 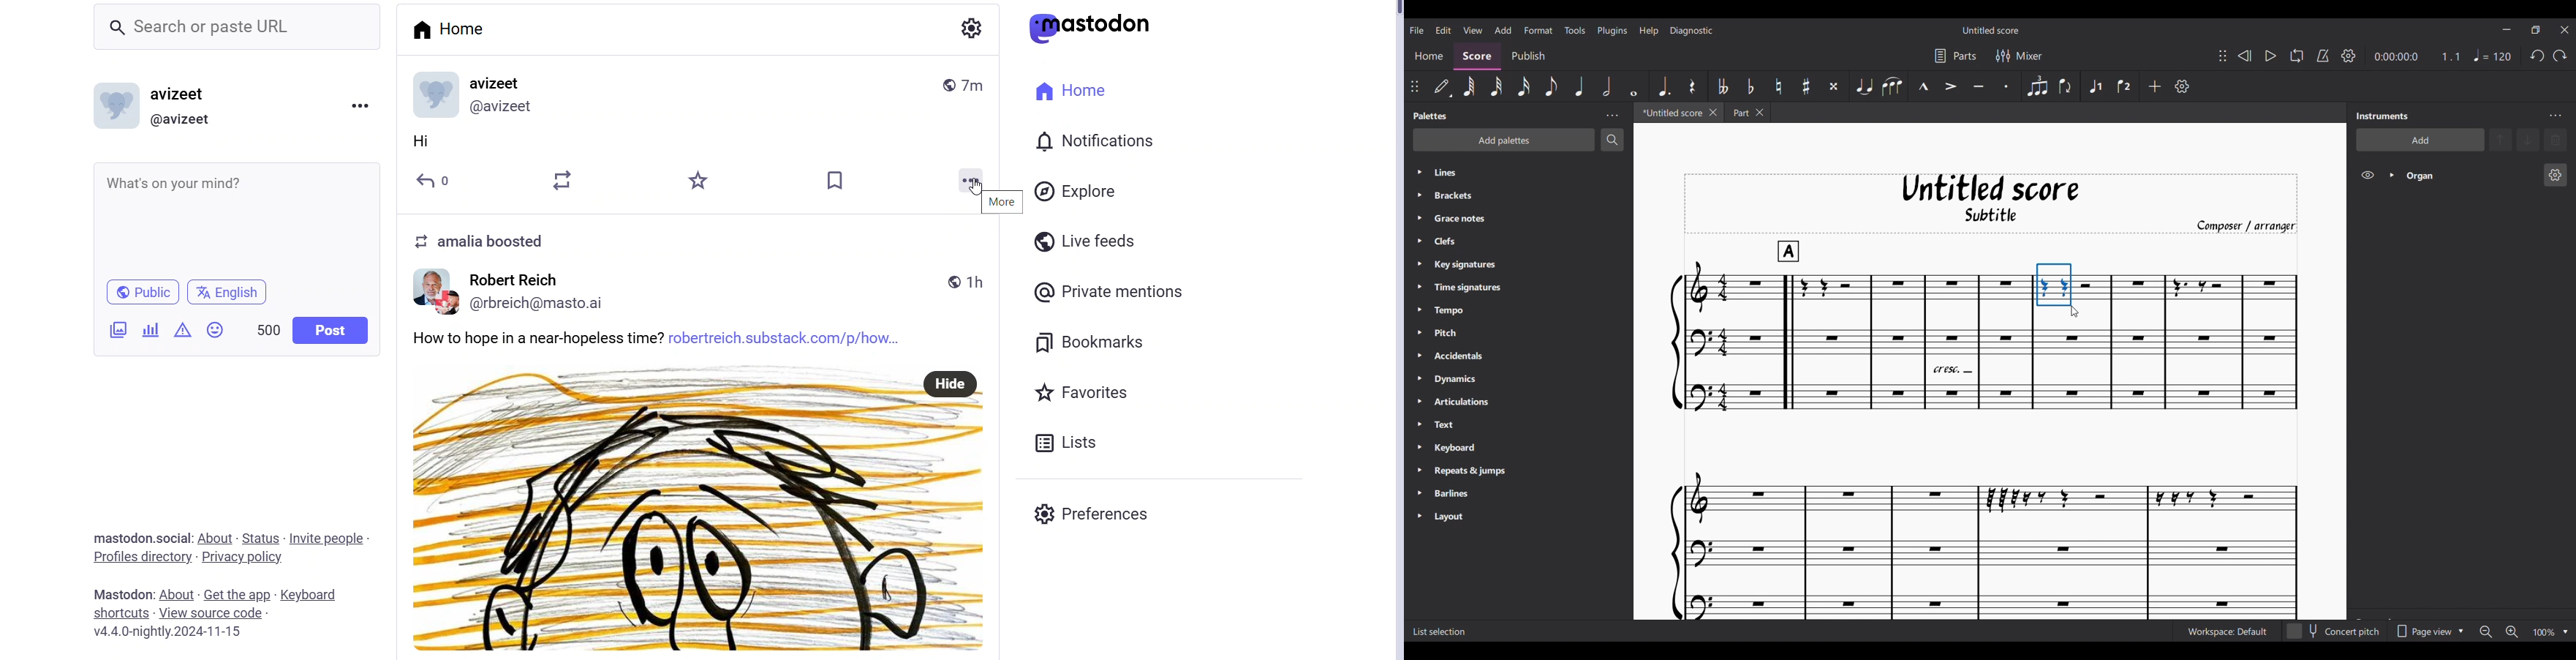 I want to click on Accent, so click(x=1951, y=87).